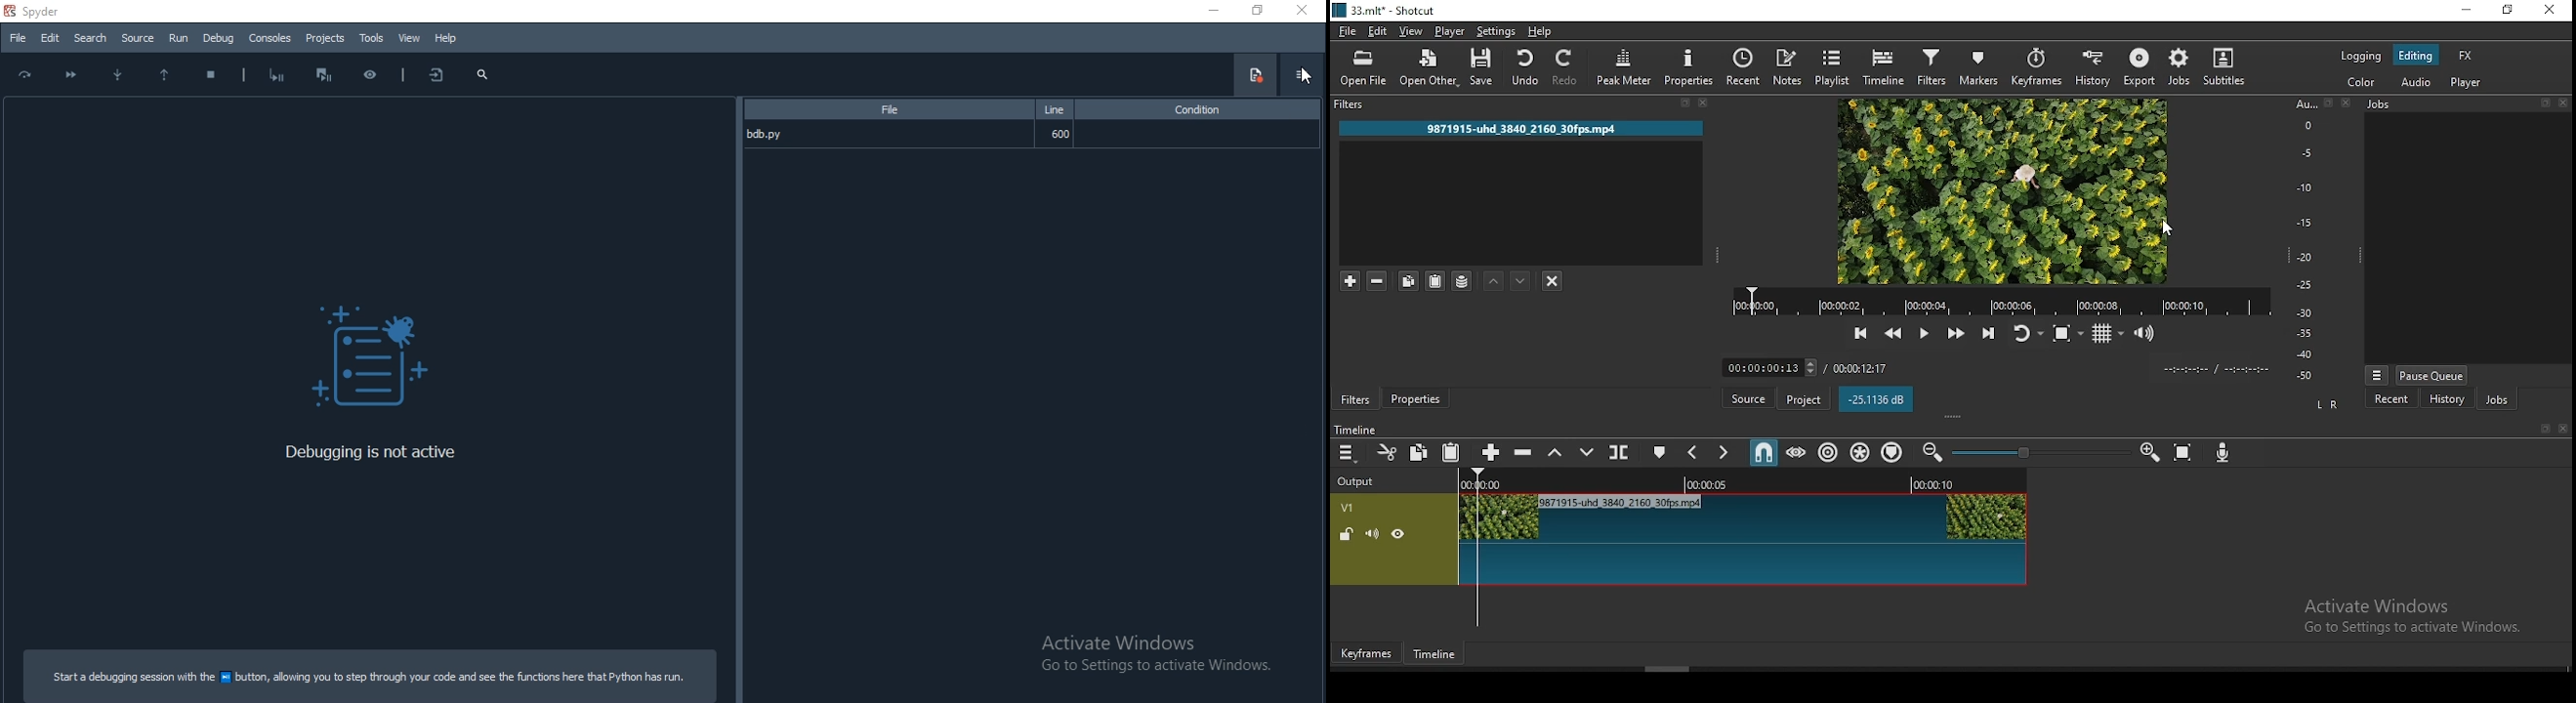 This screenshot has width=2576, height=728. What do you see at coordinates (2106, 338) in the screenshot?
I see `toggle grid display on player` at bounding box center [2106, 338].